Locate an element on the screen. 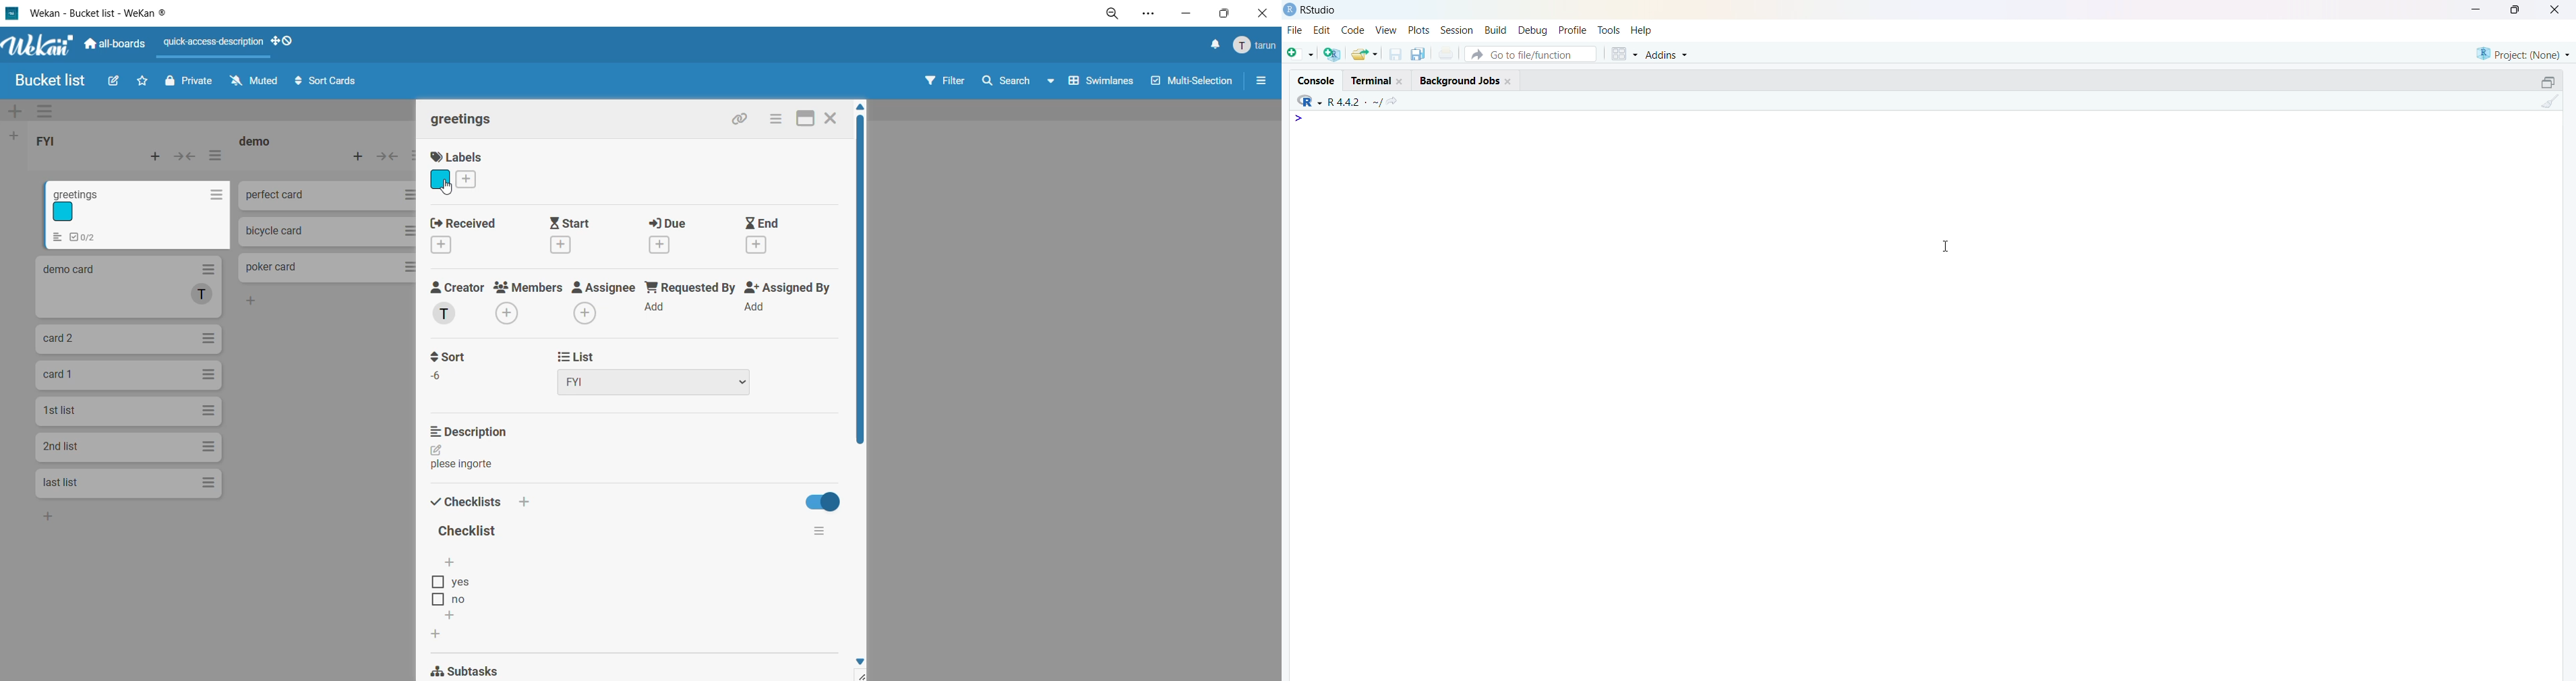 Image resolution: width=2576 pixels, height=700 pixels. cursor is located at coordinates (1946, 246).